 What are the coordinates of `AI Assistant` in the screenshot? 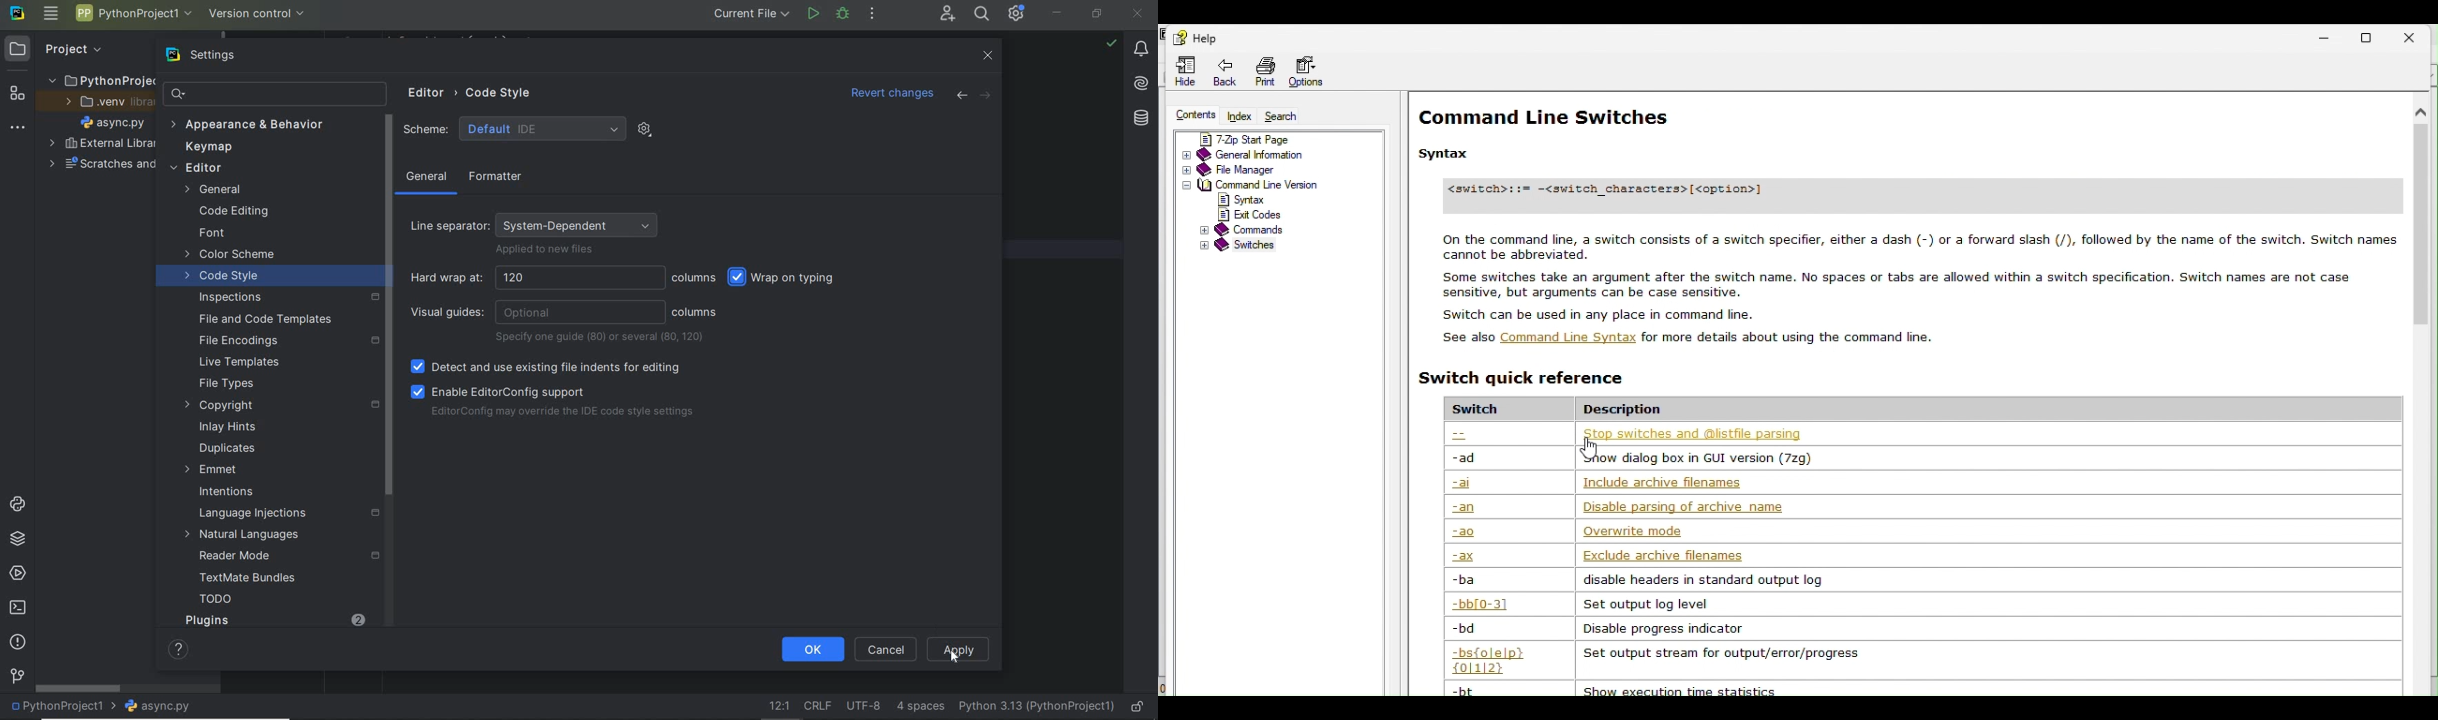 It's located at (1141, 83).